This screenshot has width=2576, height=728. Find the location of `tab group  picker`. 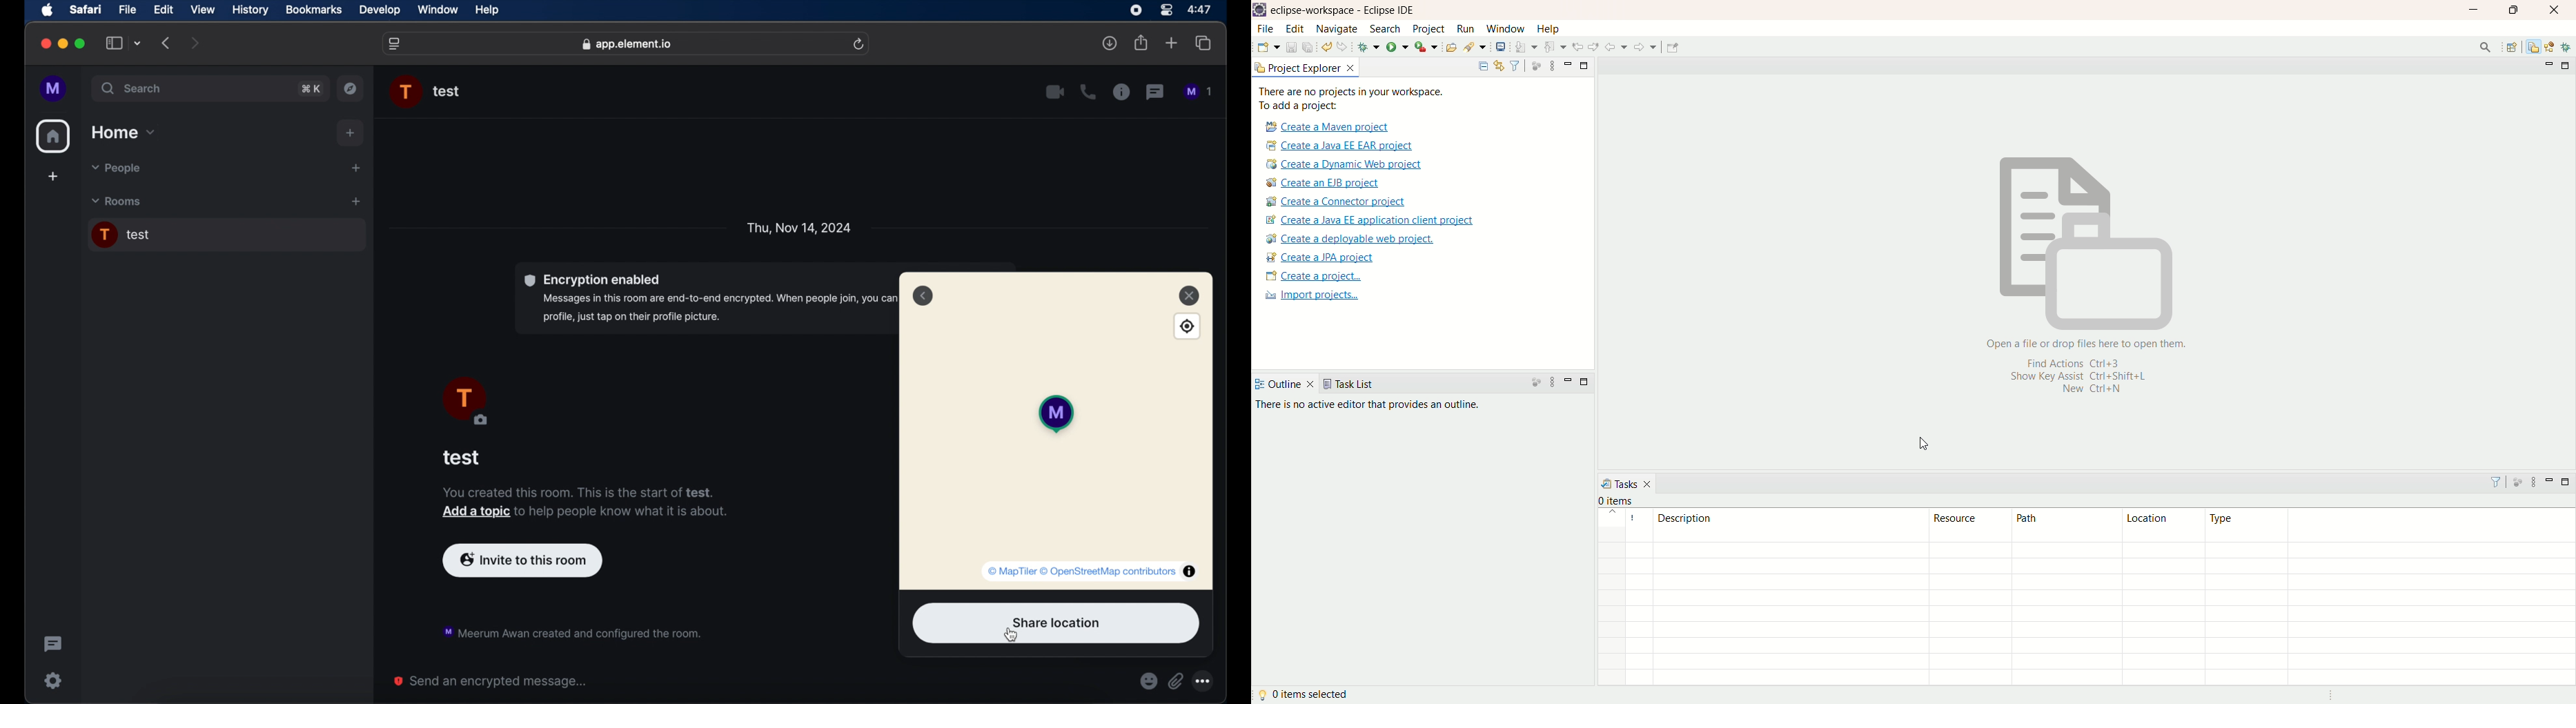

tab group  picker is located at coordinates (138, 44).